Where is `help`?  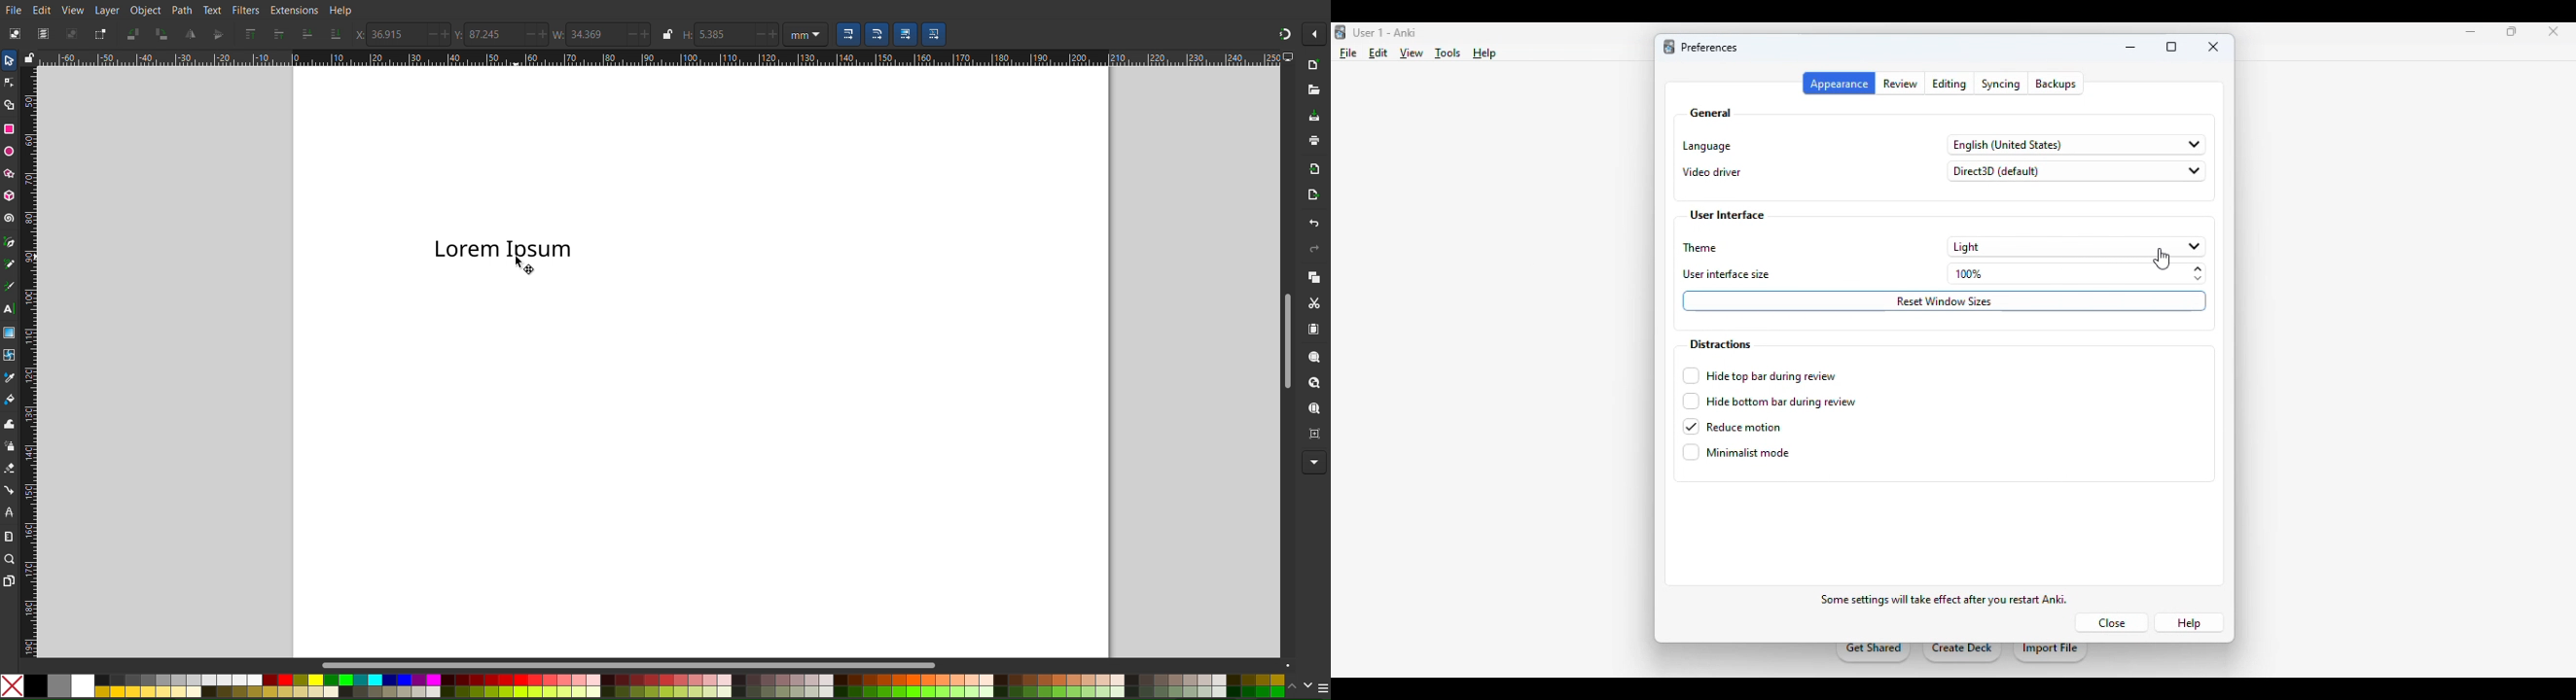
help is located at coordinates (1485, 53).